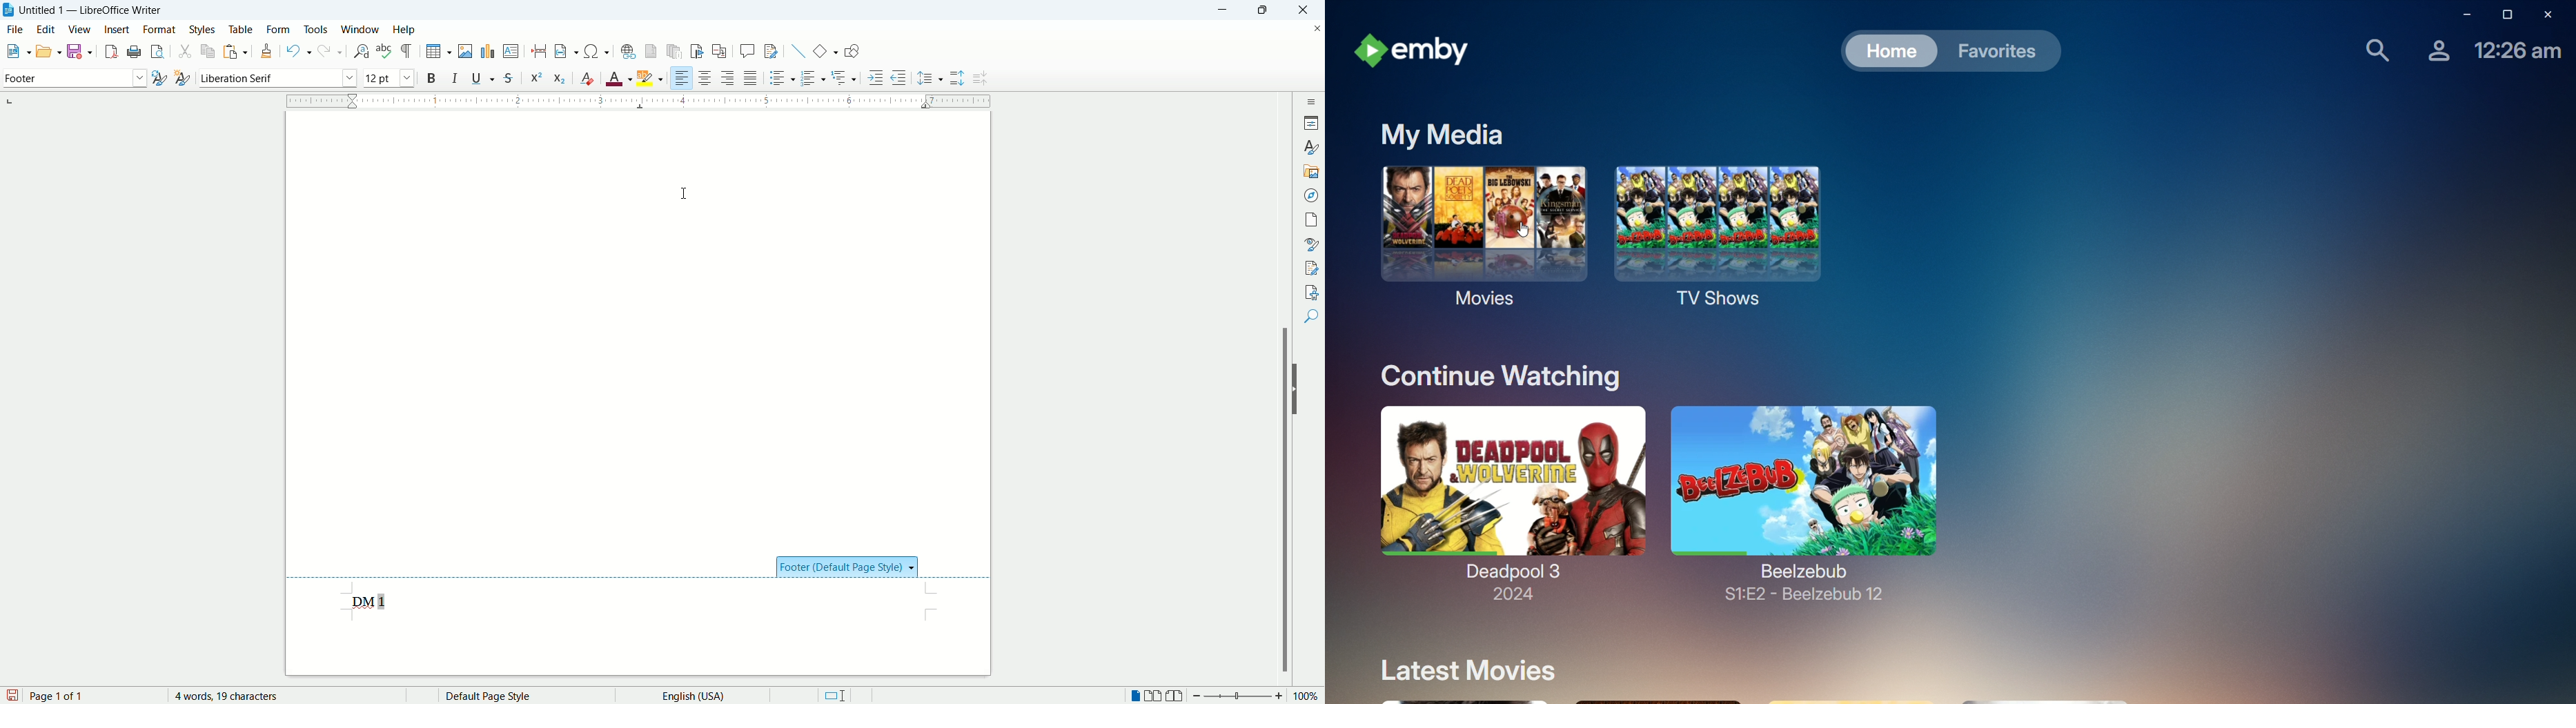 This screenshot has height=728, width=2576. Describe the element at coordinates (279, 28) in the screenshot. I see `form` at that location.